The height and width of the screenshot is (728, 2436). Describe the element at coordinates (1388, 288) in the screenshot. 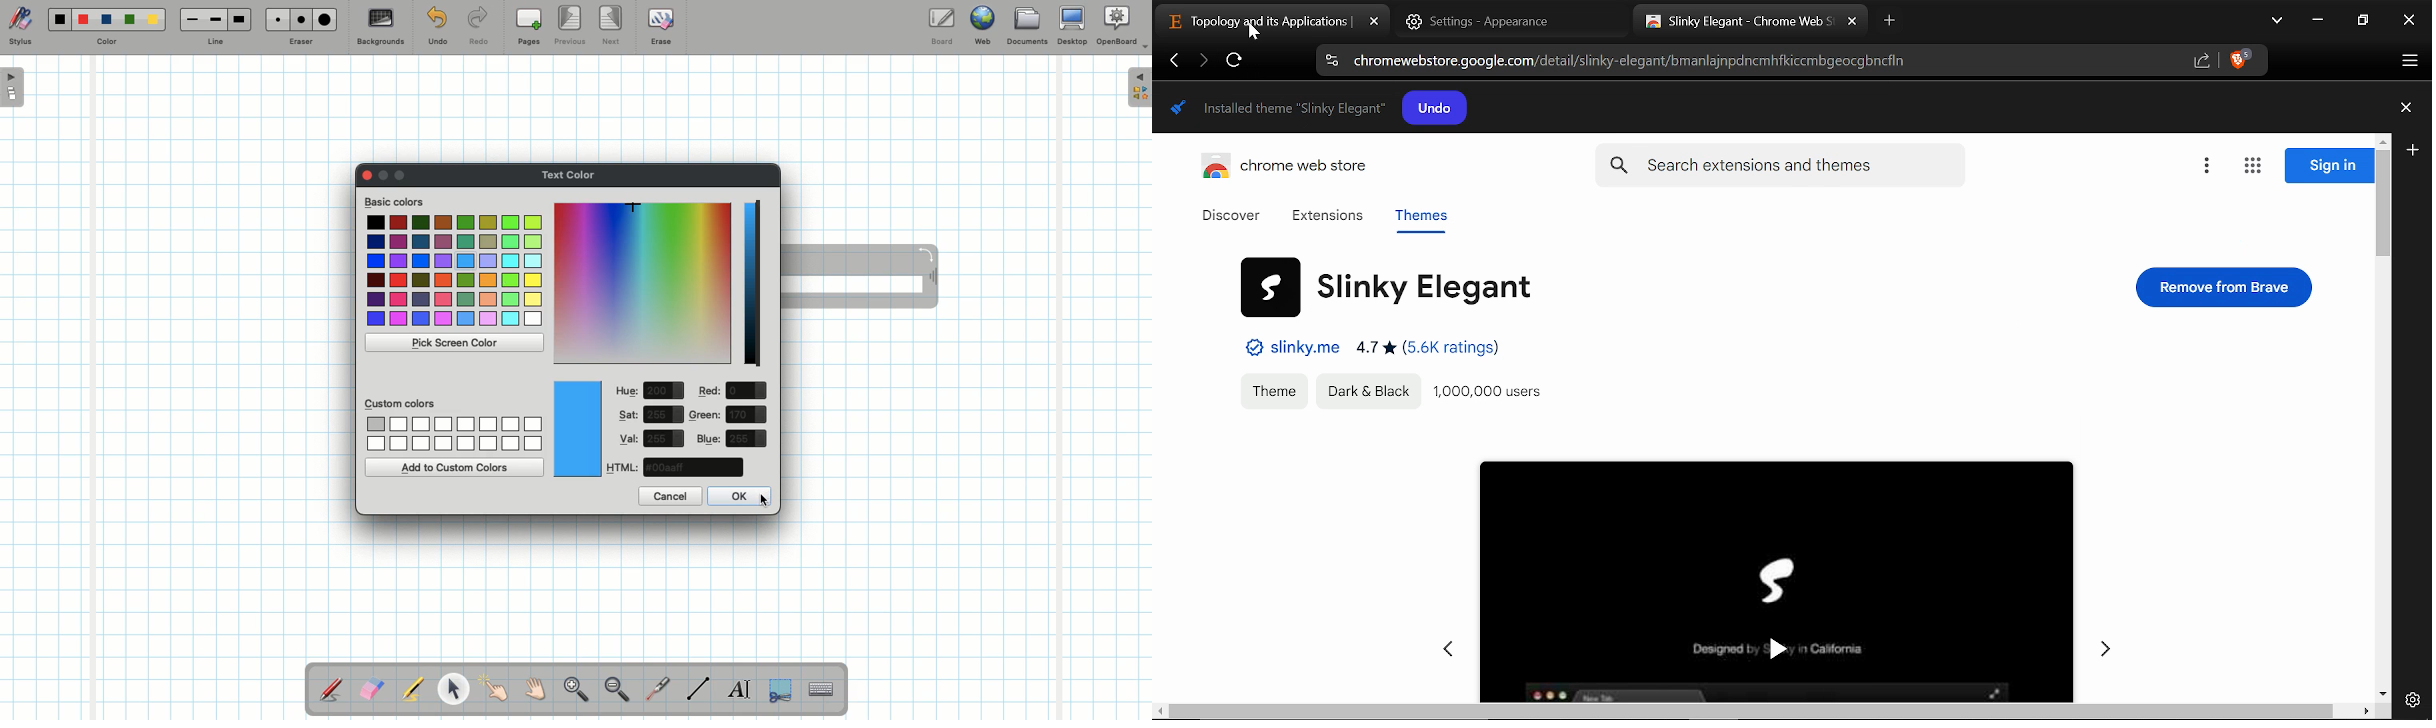

I see `Theme name` at that location.